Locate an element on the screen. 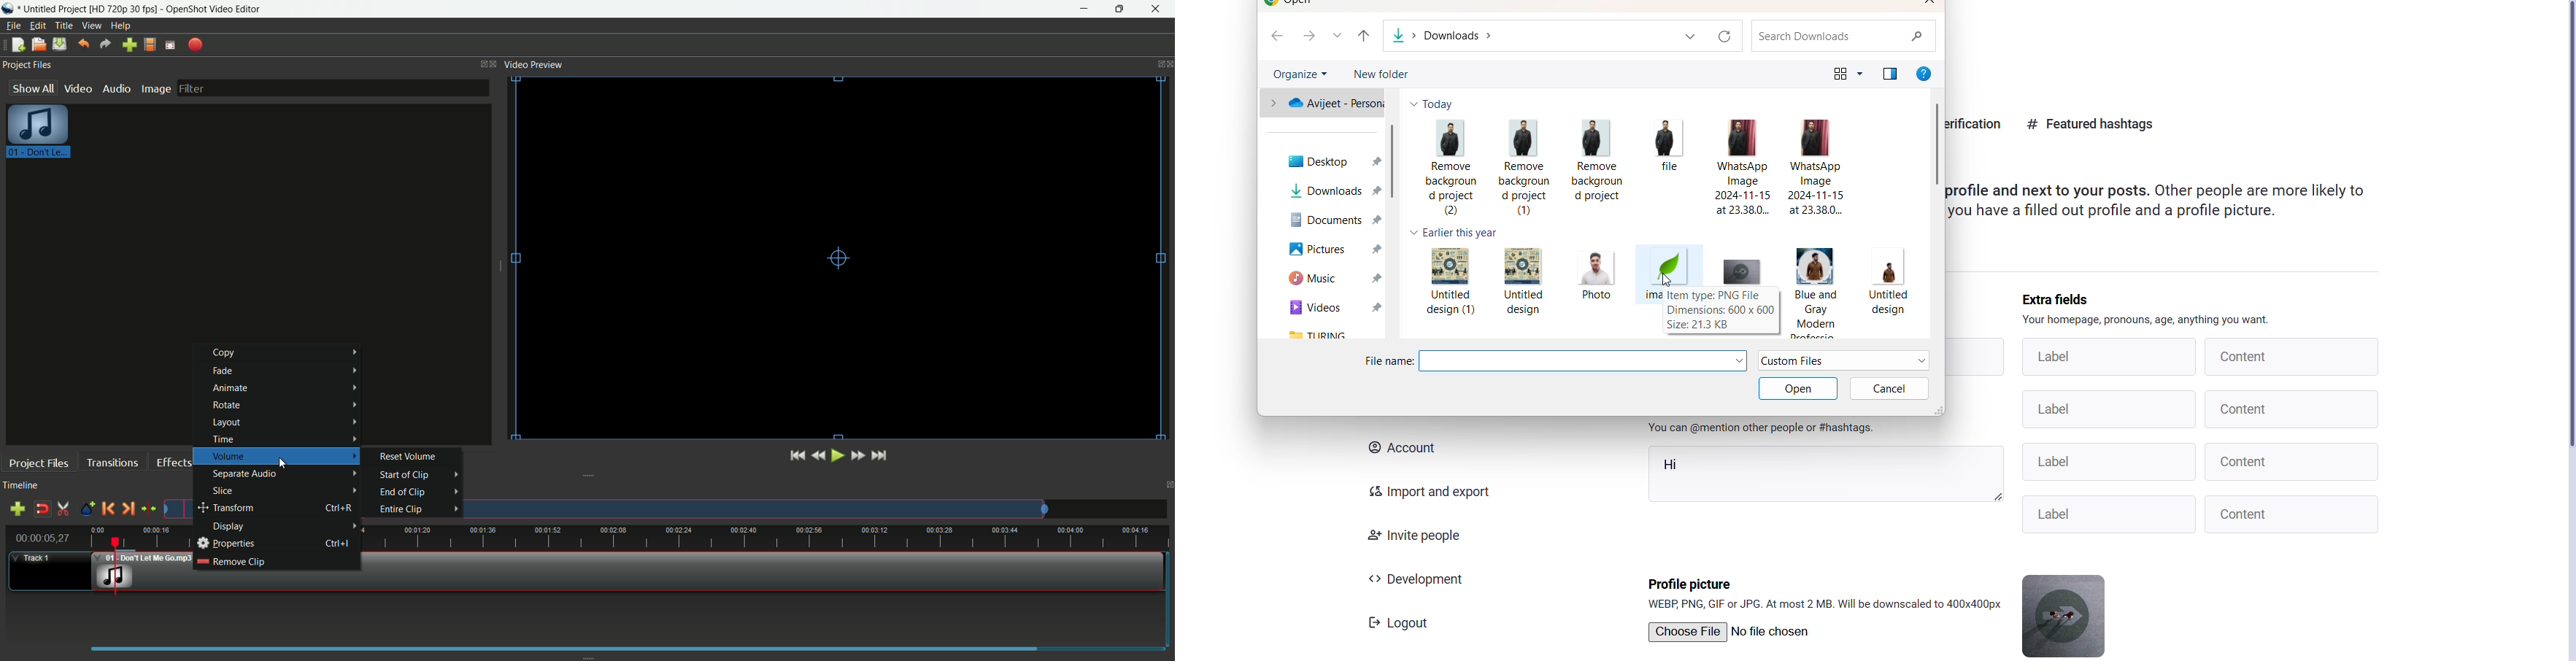 The height and width of the screenshot is (672, 2576). cursor is located at coordinates (286, 460).